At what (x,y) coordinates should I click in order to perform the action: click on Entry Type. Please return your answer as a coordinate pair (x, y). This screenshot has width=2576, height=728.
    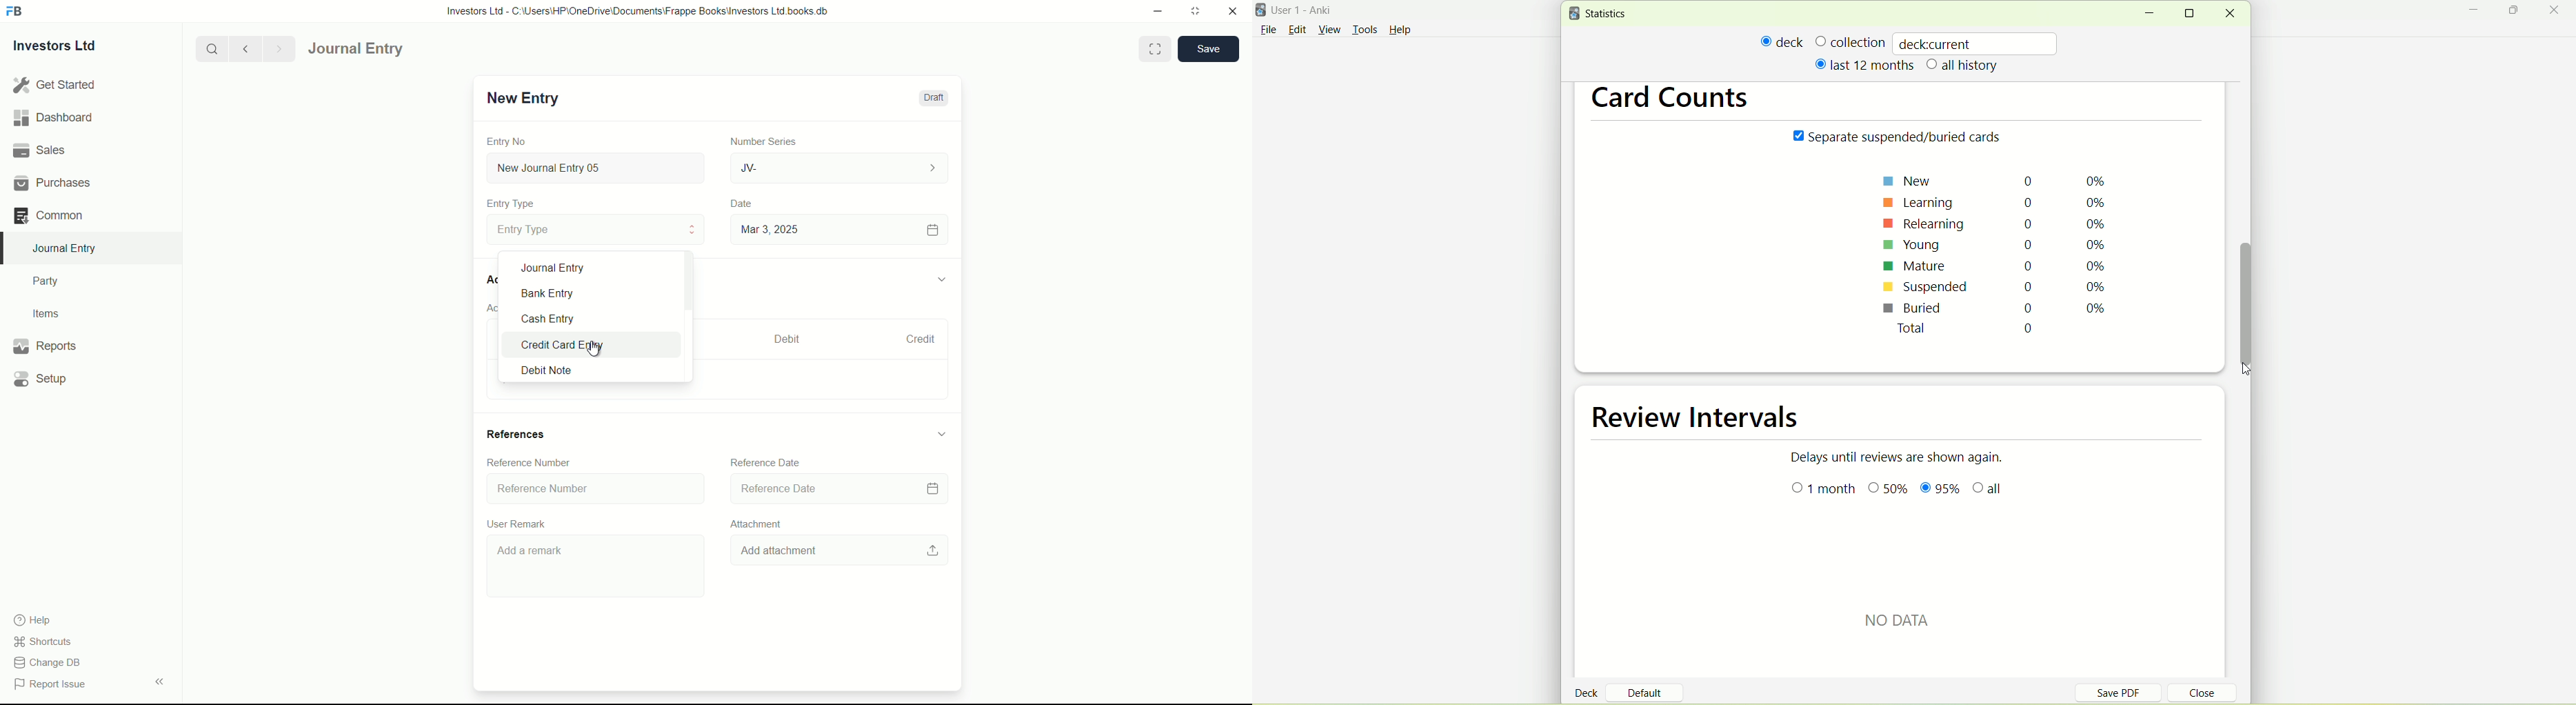
    Looking at the image, I should click on (511, 204).